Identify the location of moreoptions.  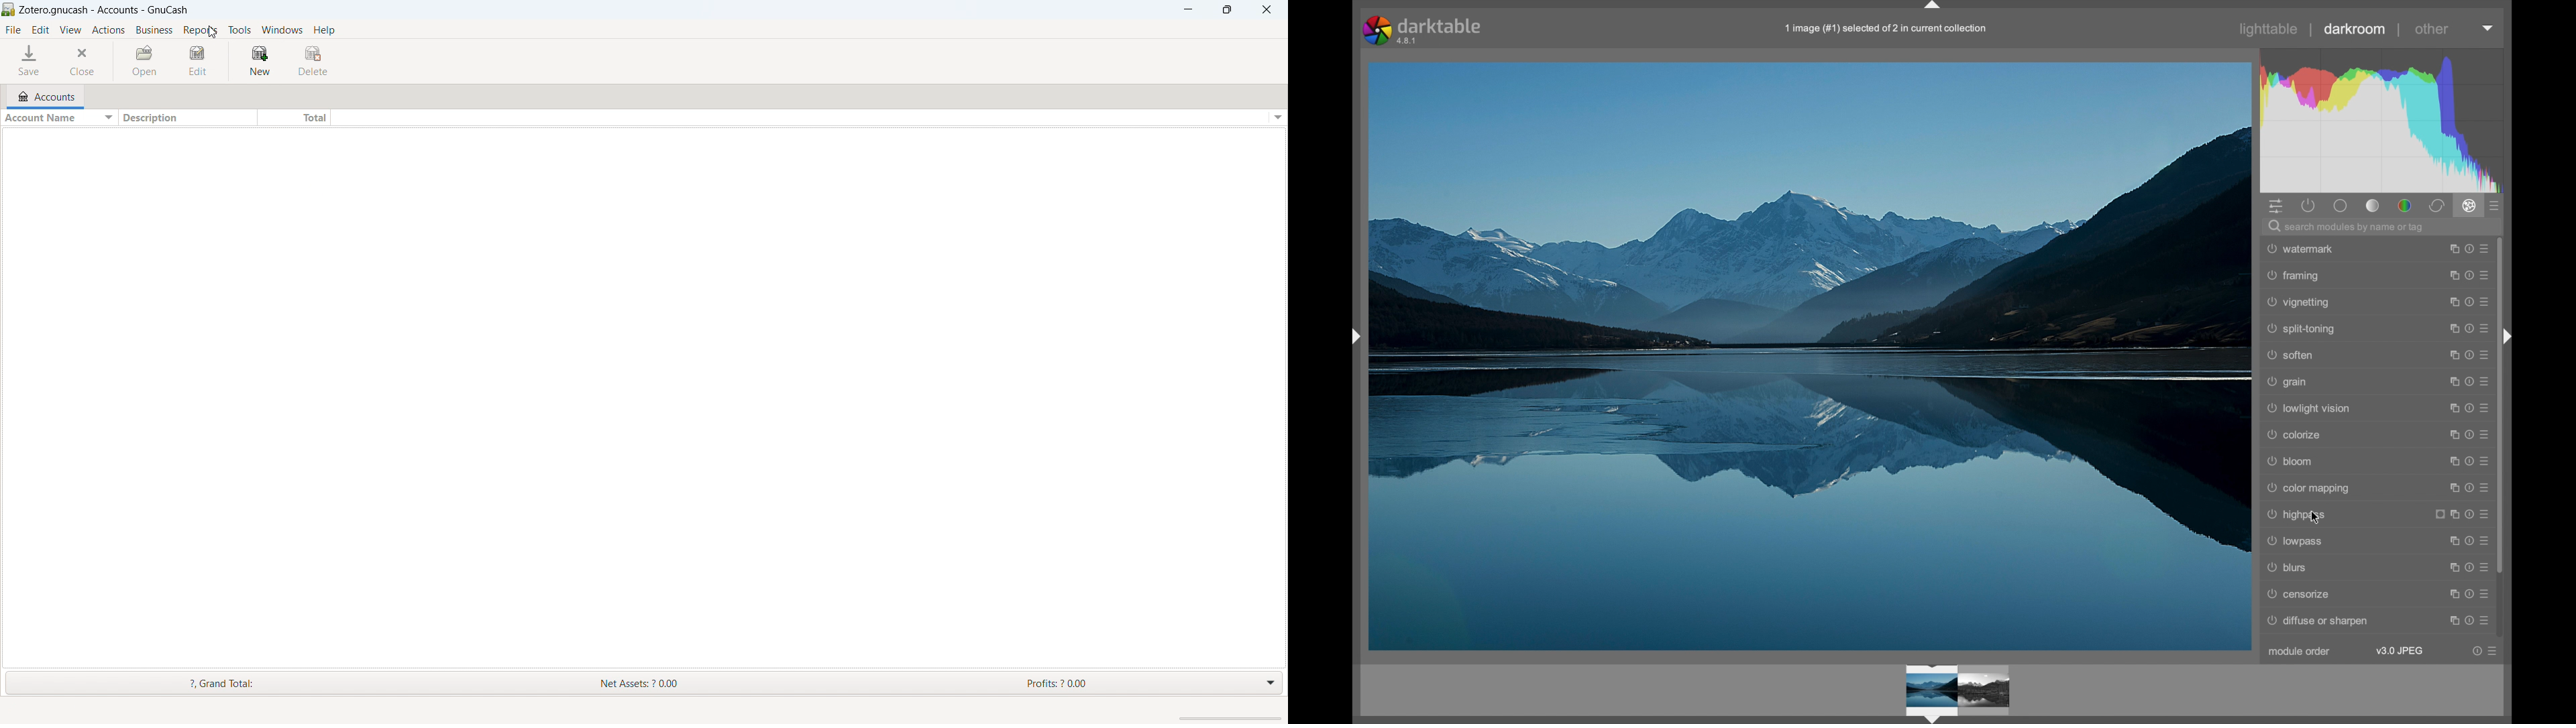
(2469, 434).